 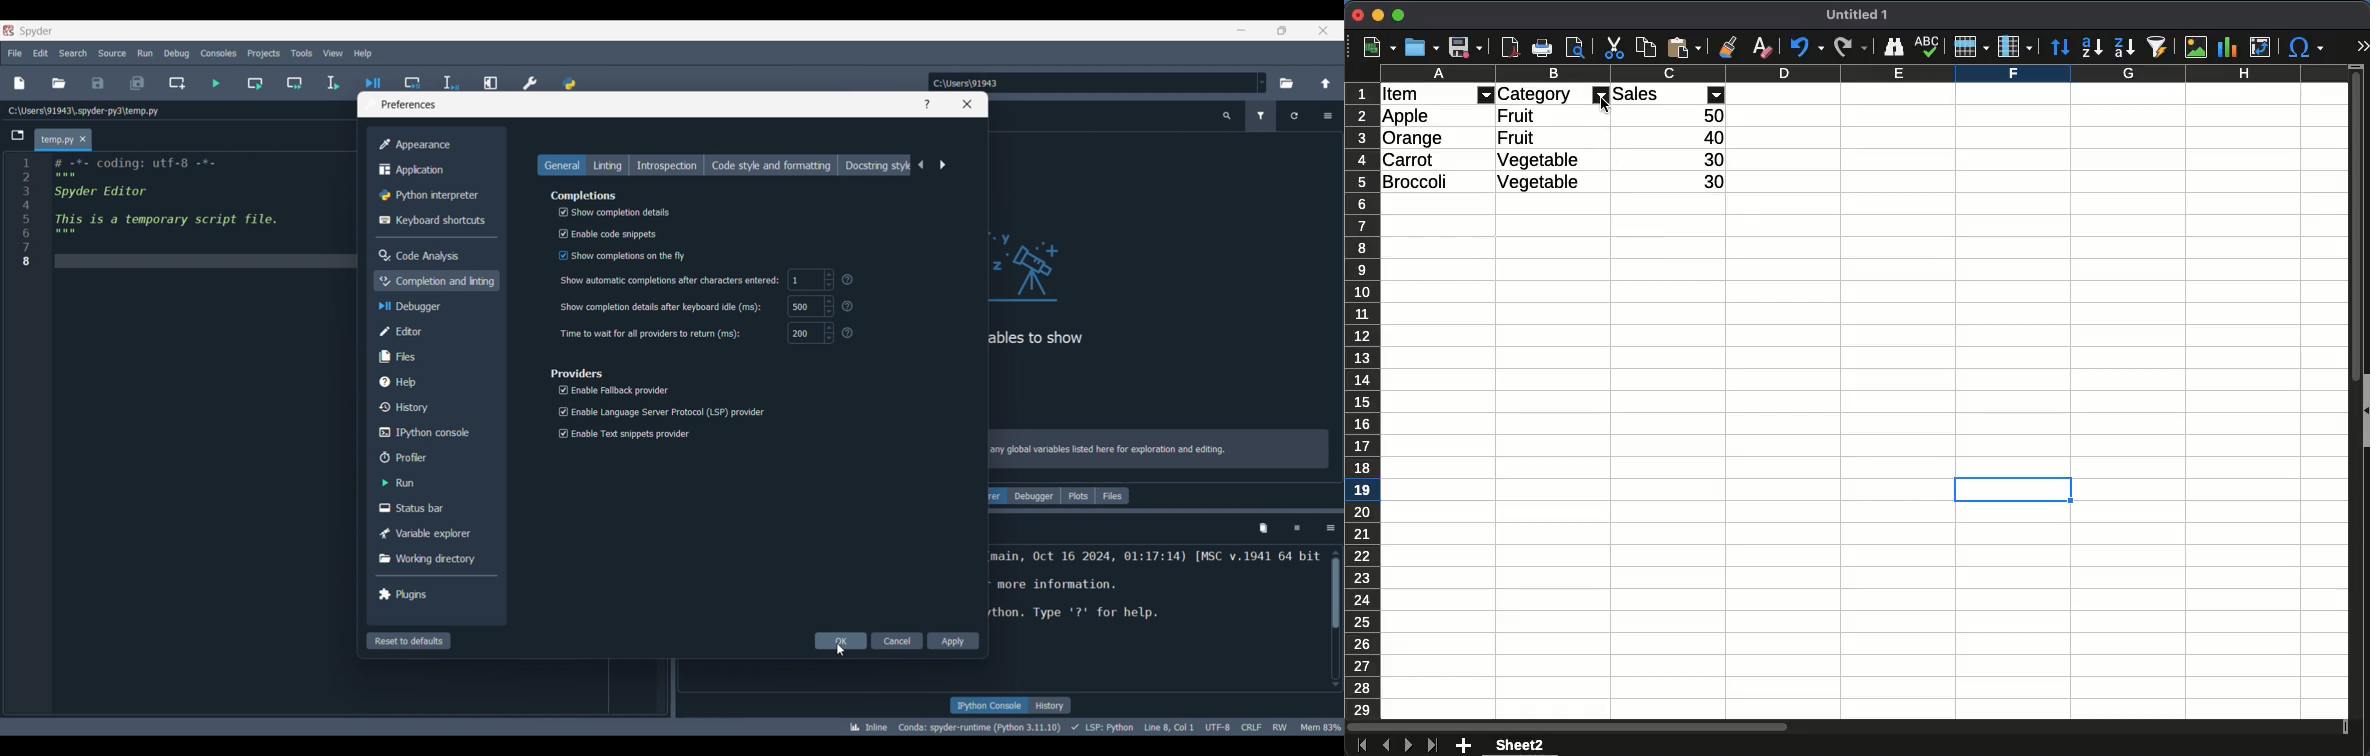 I want to click on Completion and linting, current selection highlighted, so click(x=436, y=281).